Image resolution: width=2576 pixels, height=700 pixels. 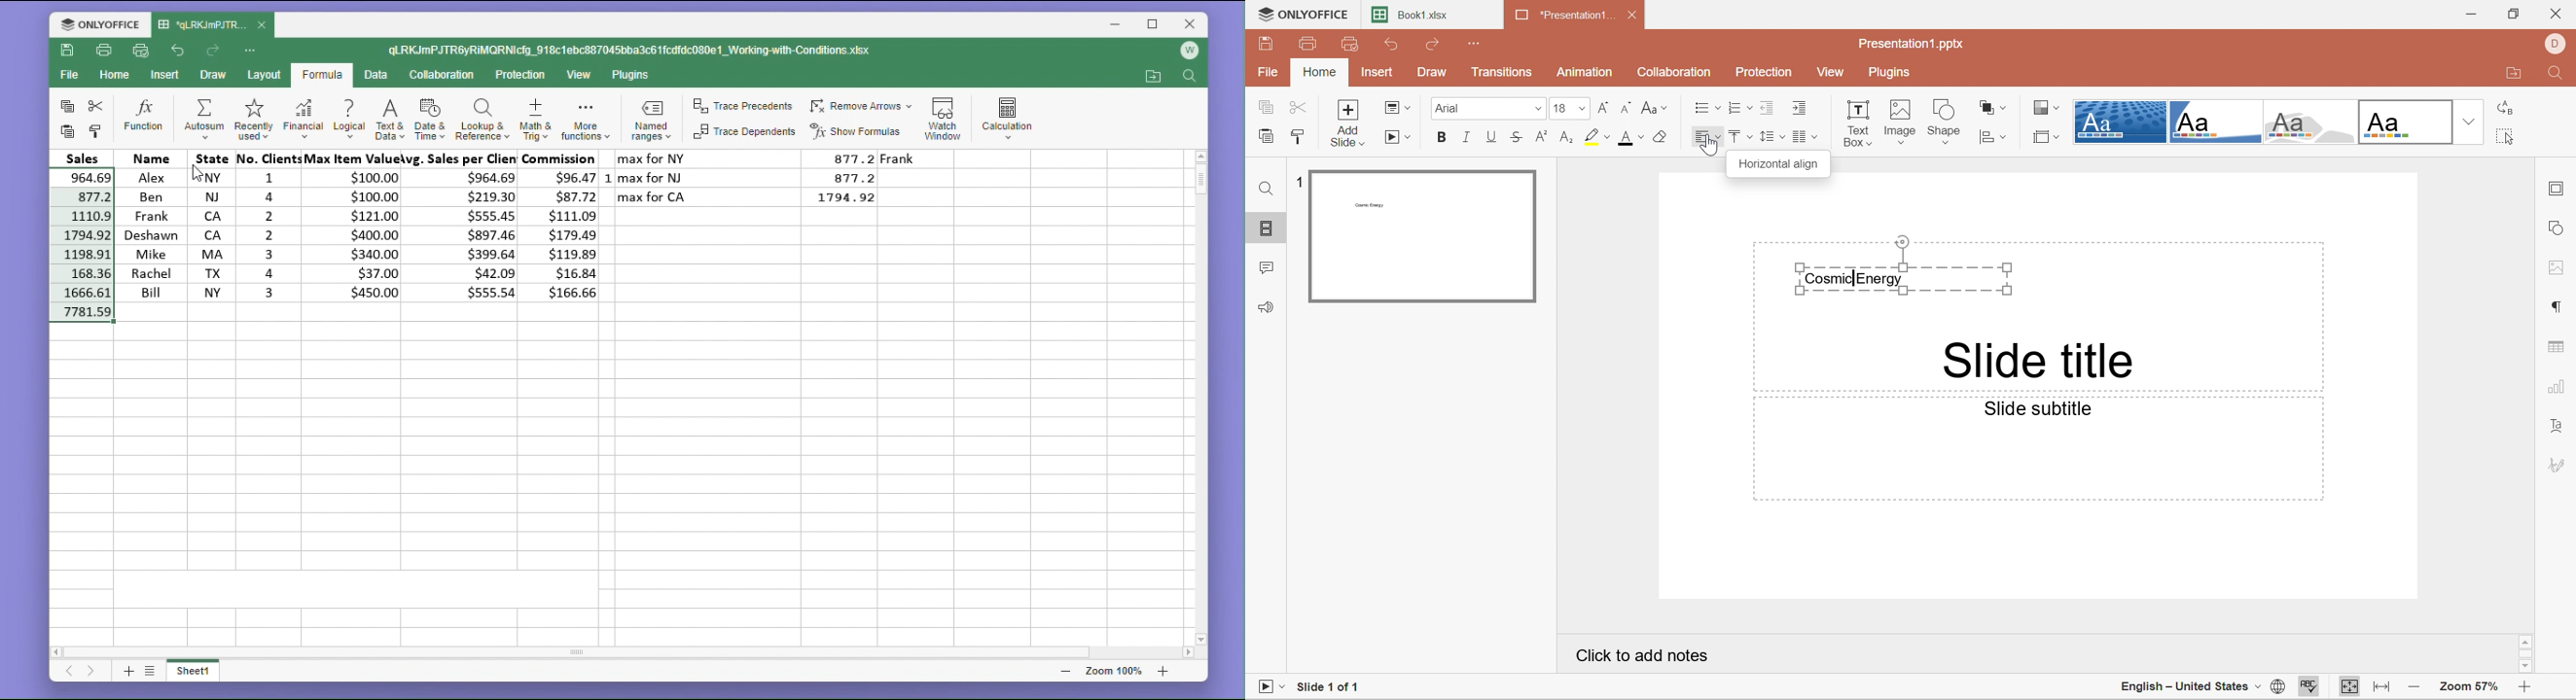 What do you see at coordinates (1267, 229) in the screenshot?
I see `Slides` at bounding box center [1267, 229].